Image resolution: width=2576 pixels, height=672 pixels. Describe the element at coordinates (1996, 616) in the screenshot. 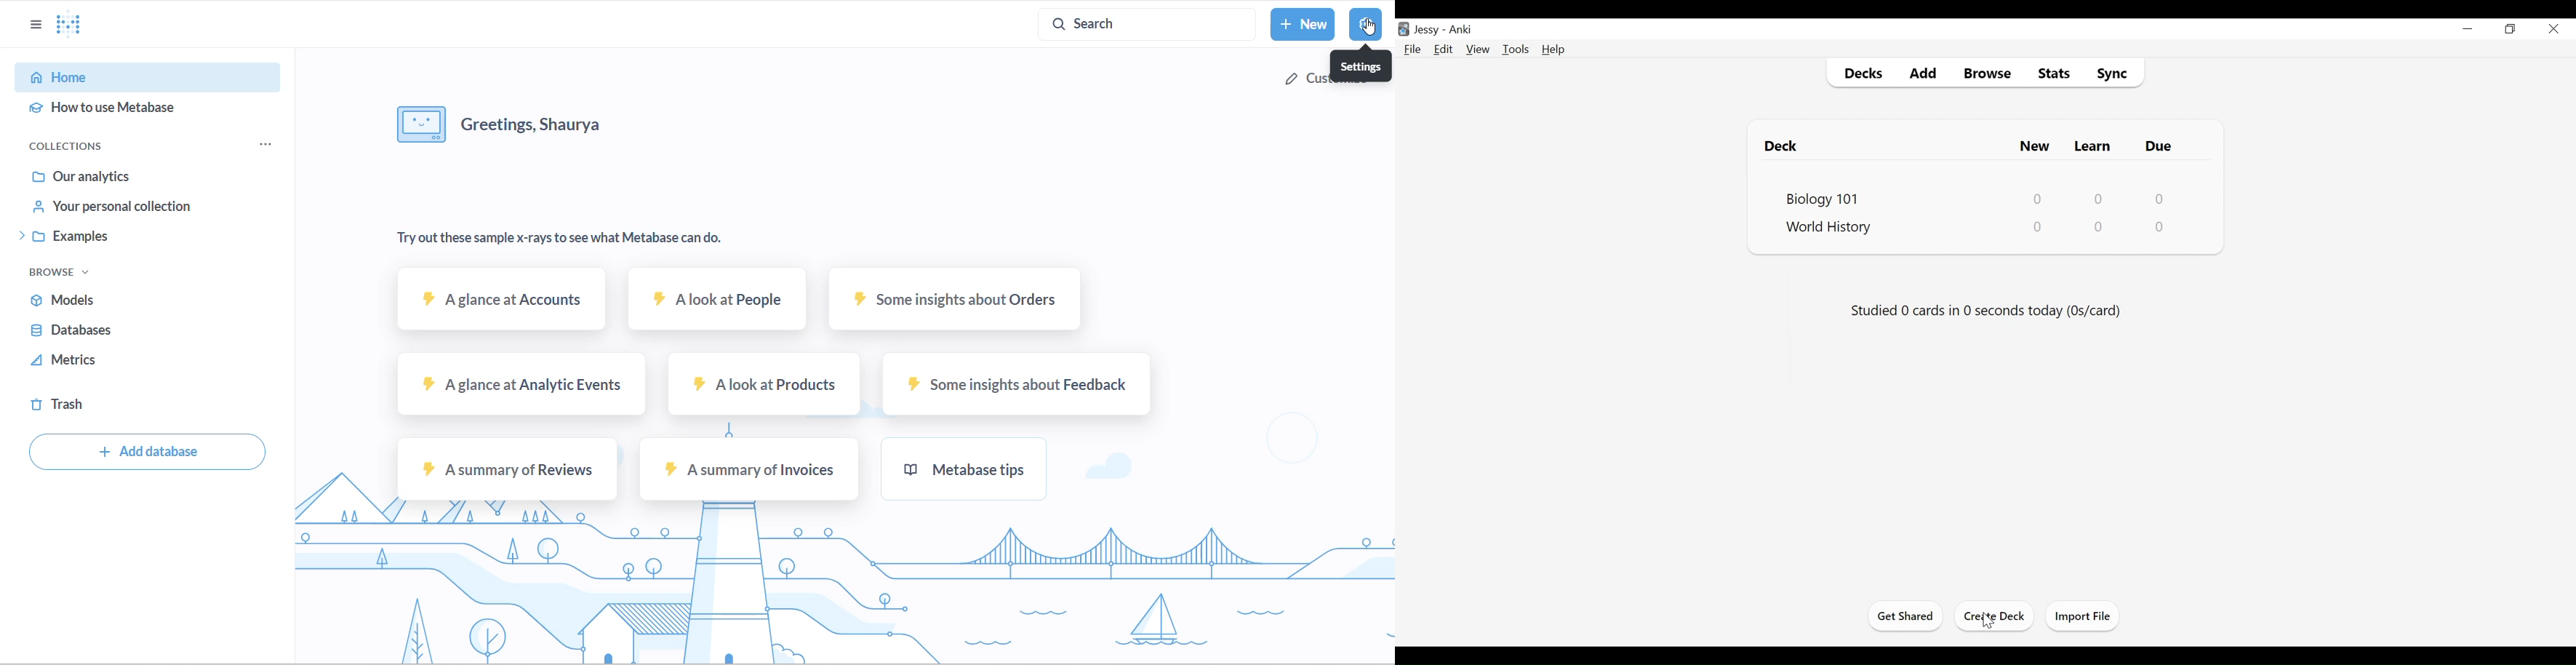

I see `Create Deck` at that location.